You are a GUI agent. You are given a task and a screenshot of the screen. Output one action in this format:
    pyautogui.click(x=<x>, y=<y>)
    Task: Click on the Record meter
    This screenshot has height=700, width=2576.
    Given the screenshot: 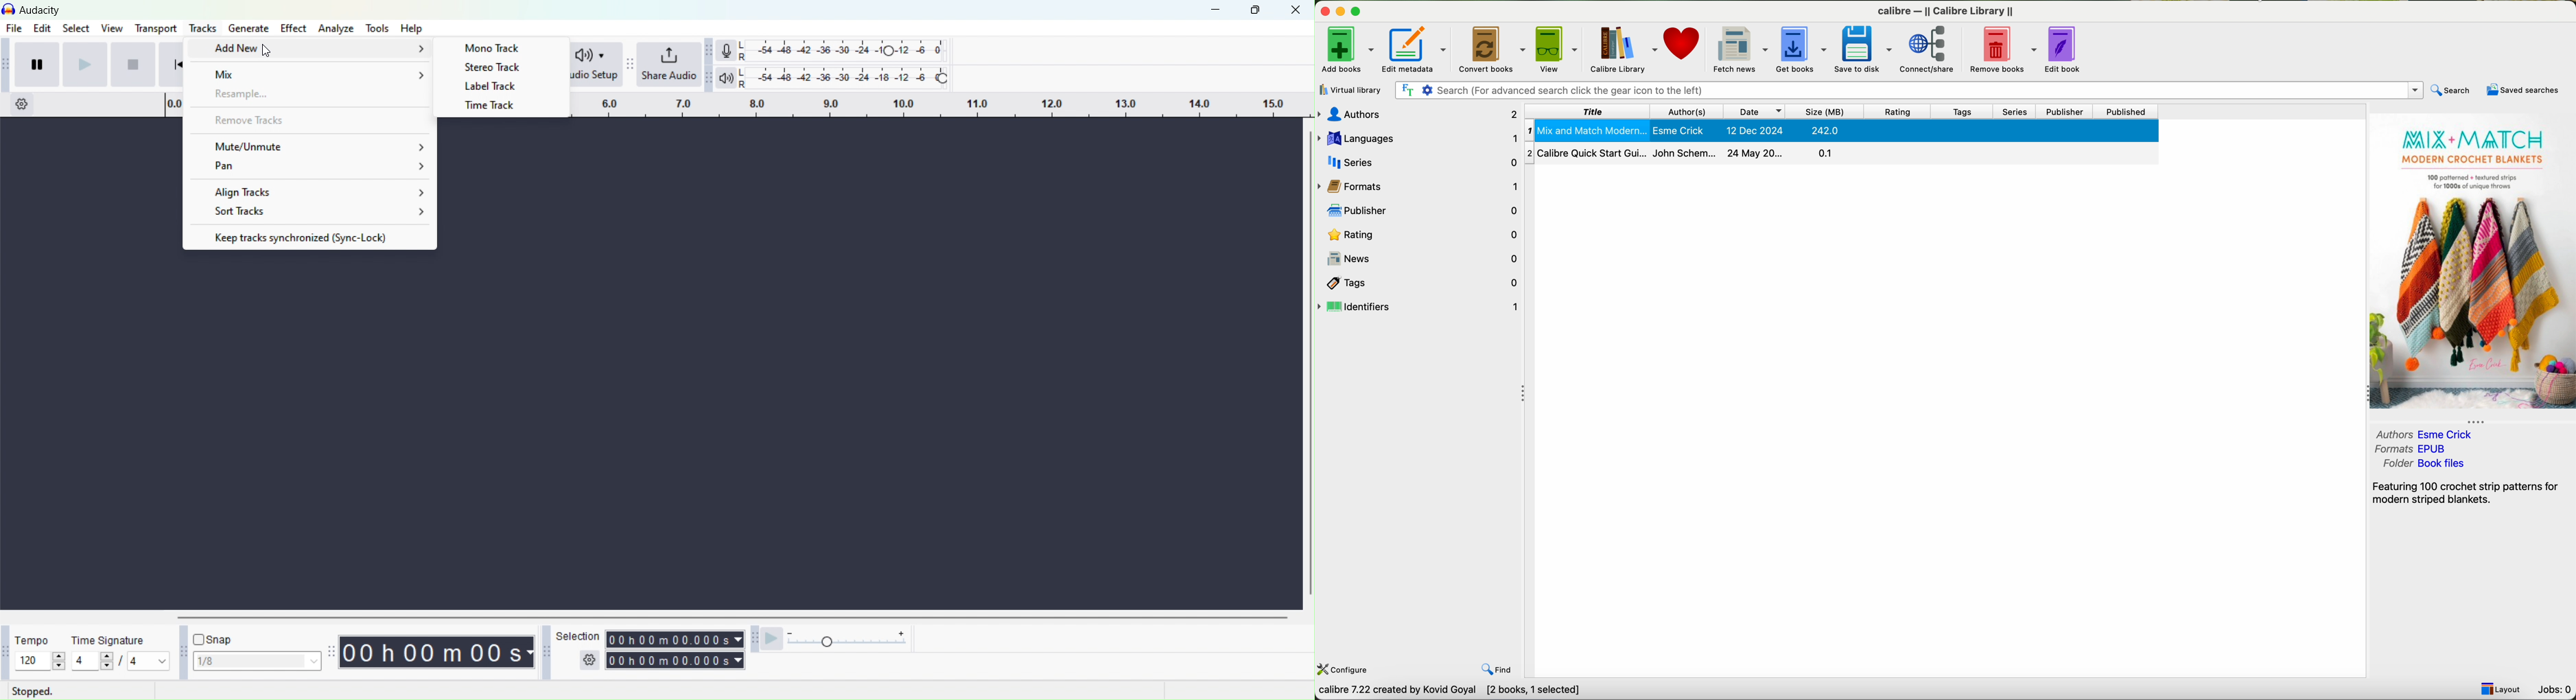 What is the action you would take?
    pyautogui.click(x=727, y=50)
    